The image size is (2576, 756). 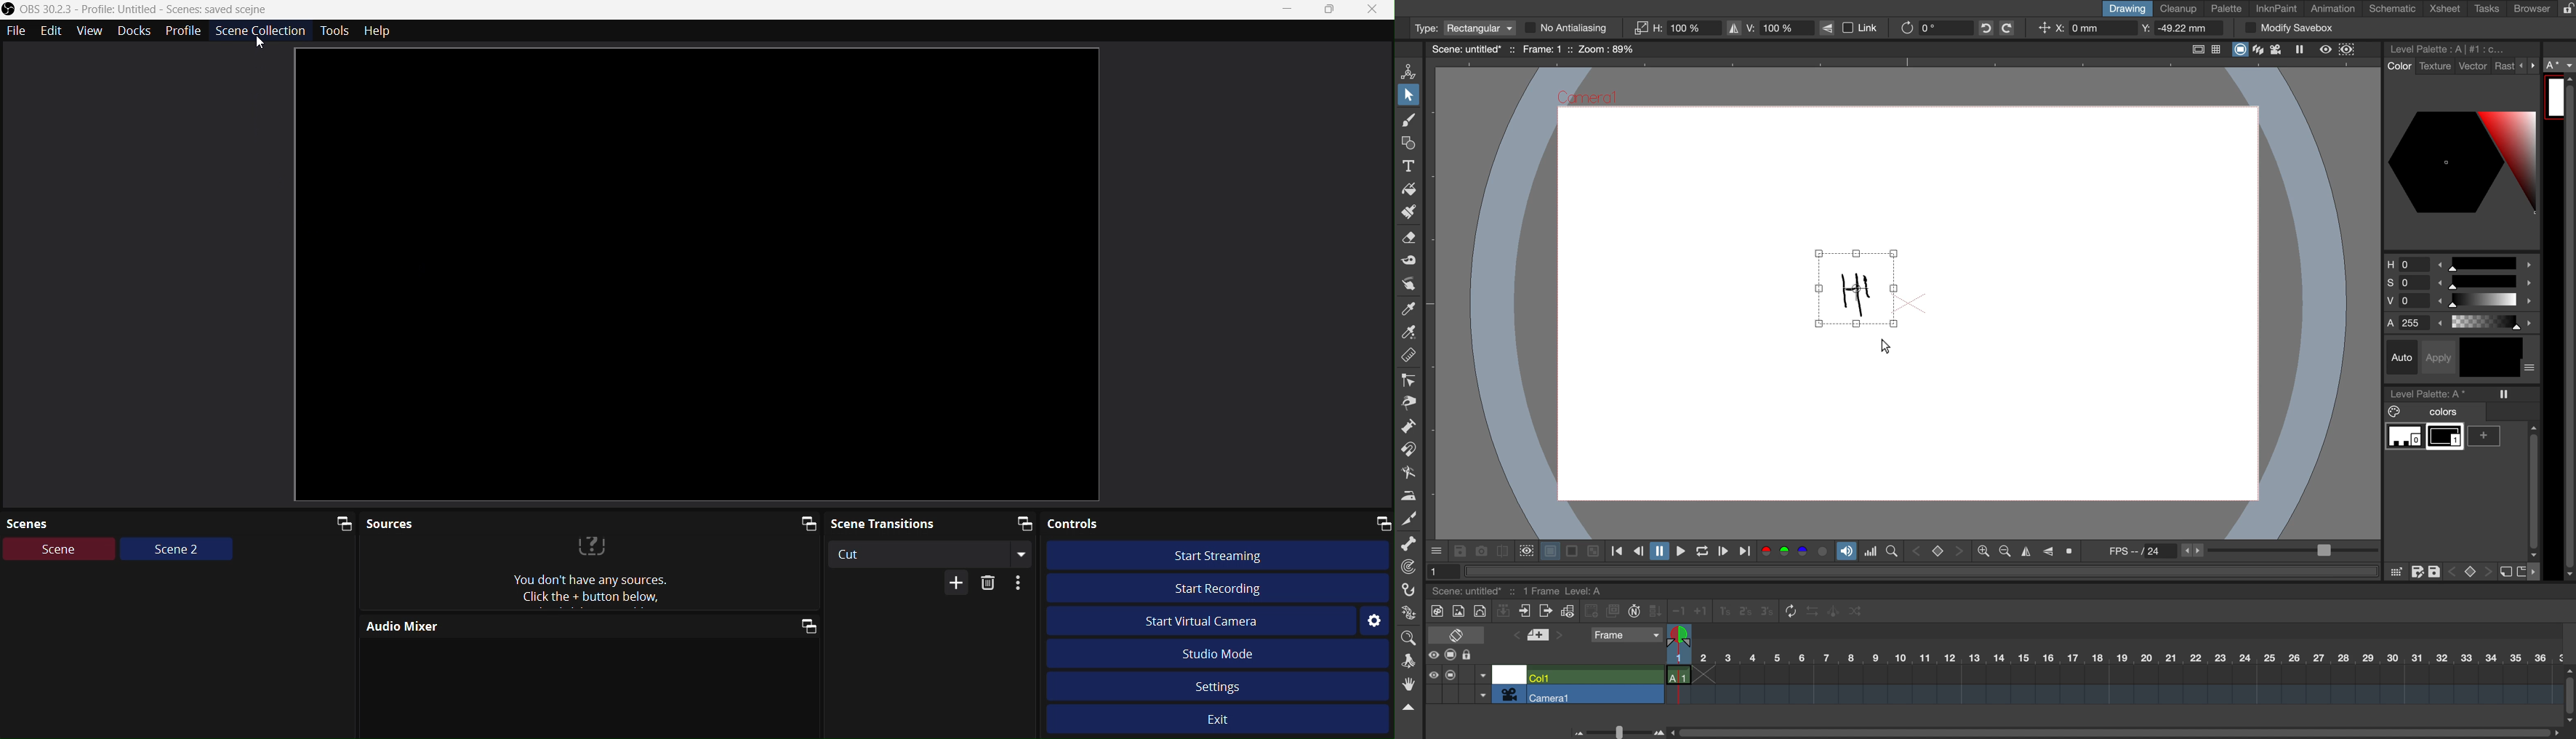 I want to click on new toonz raster level, so click(x=1435, y=610).